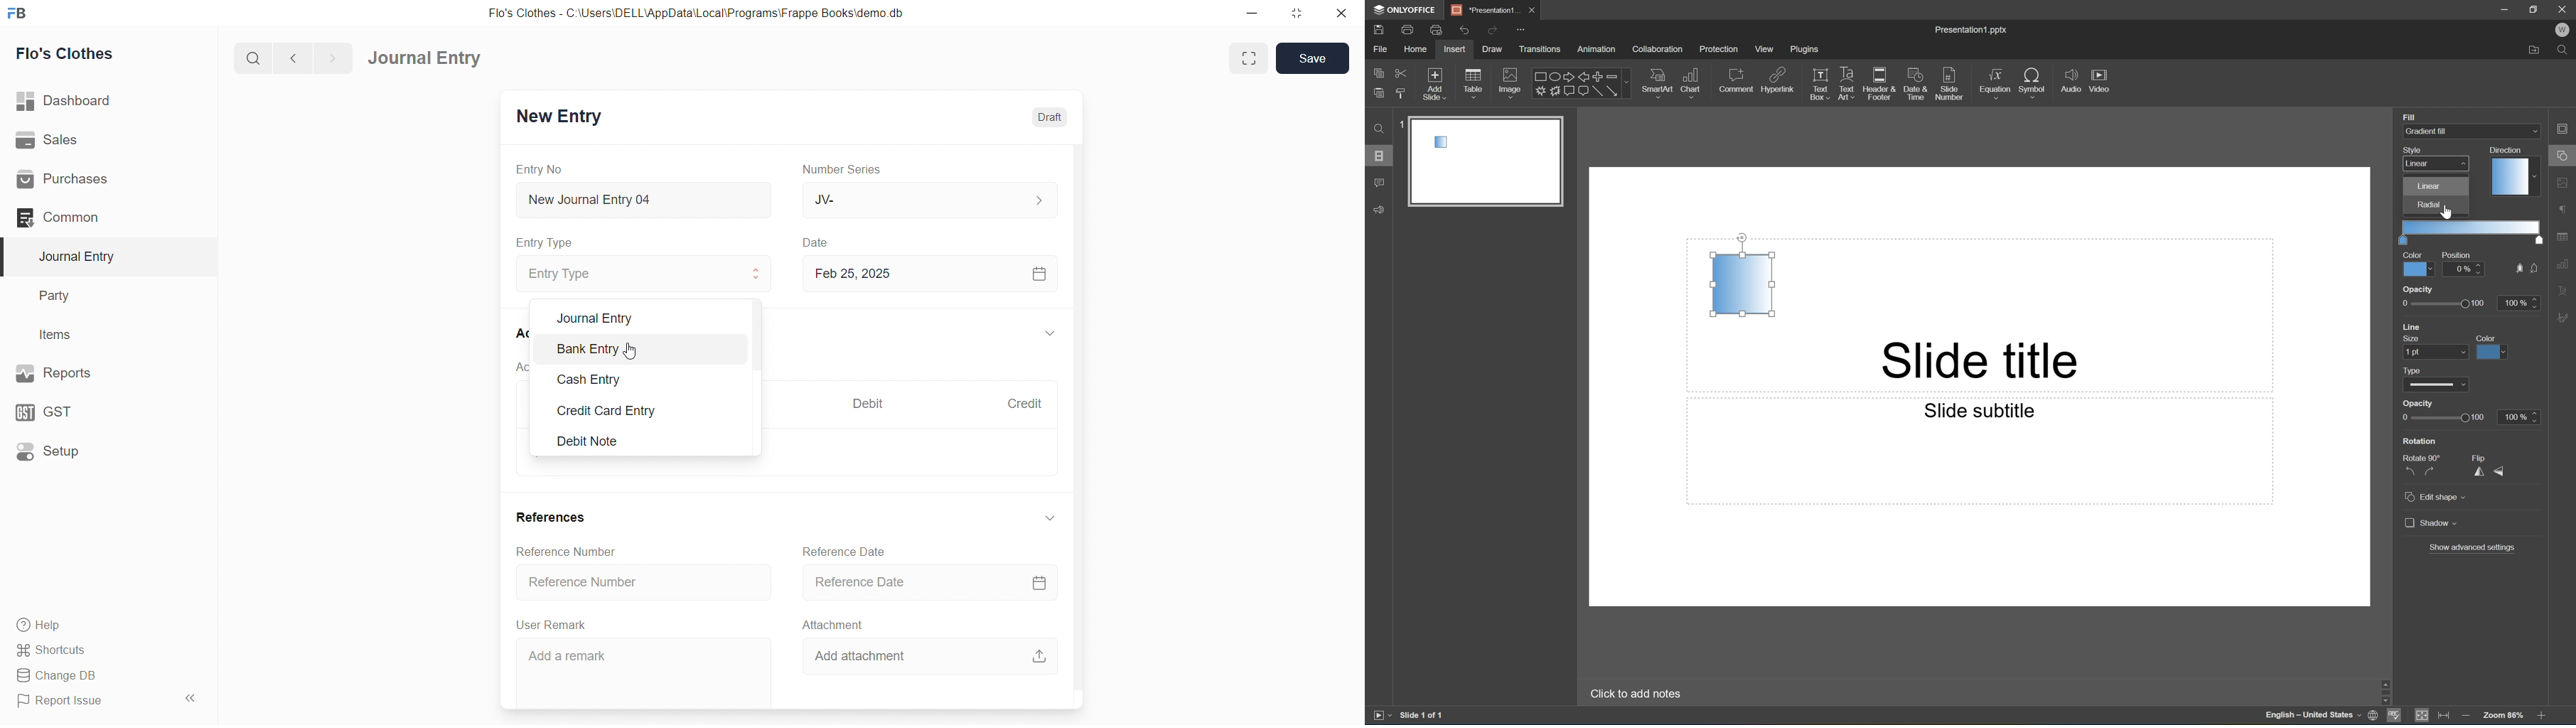 This screenshot has height=728, width=2576. What do you see at coordinates (927, 199) in the screenshot?
I see `JV-` at bounding box center [927, 199].